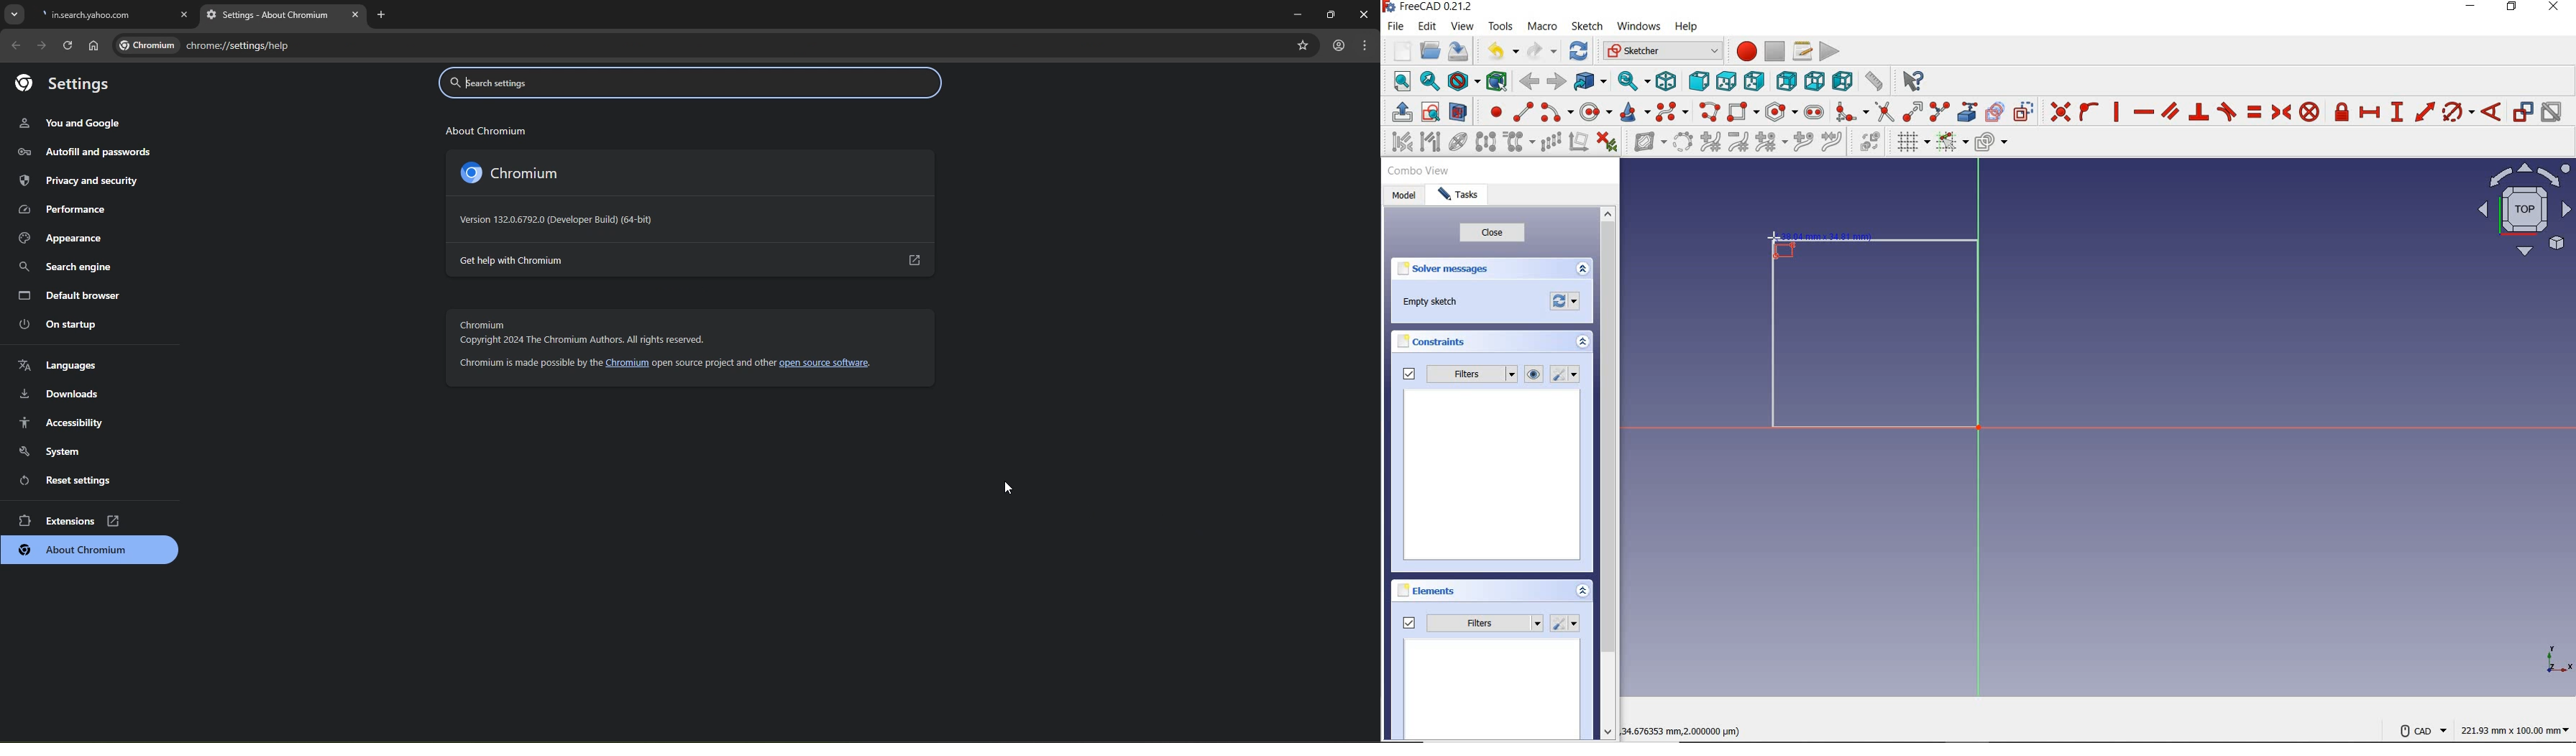  I want to click on system, so click(76, 451).